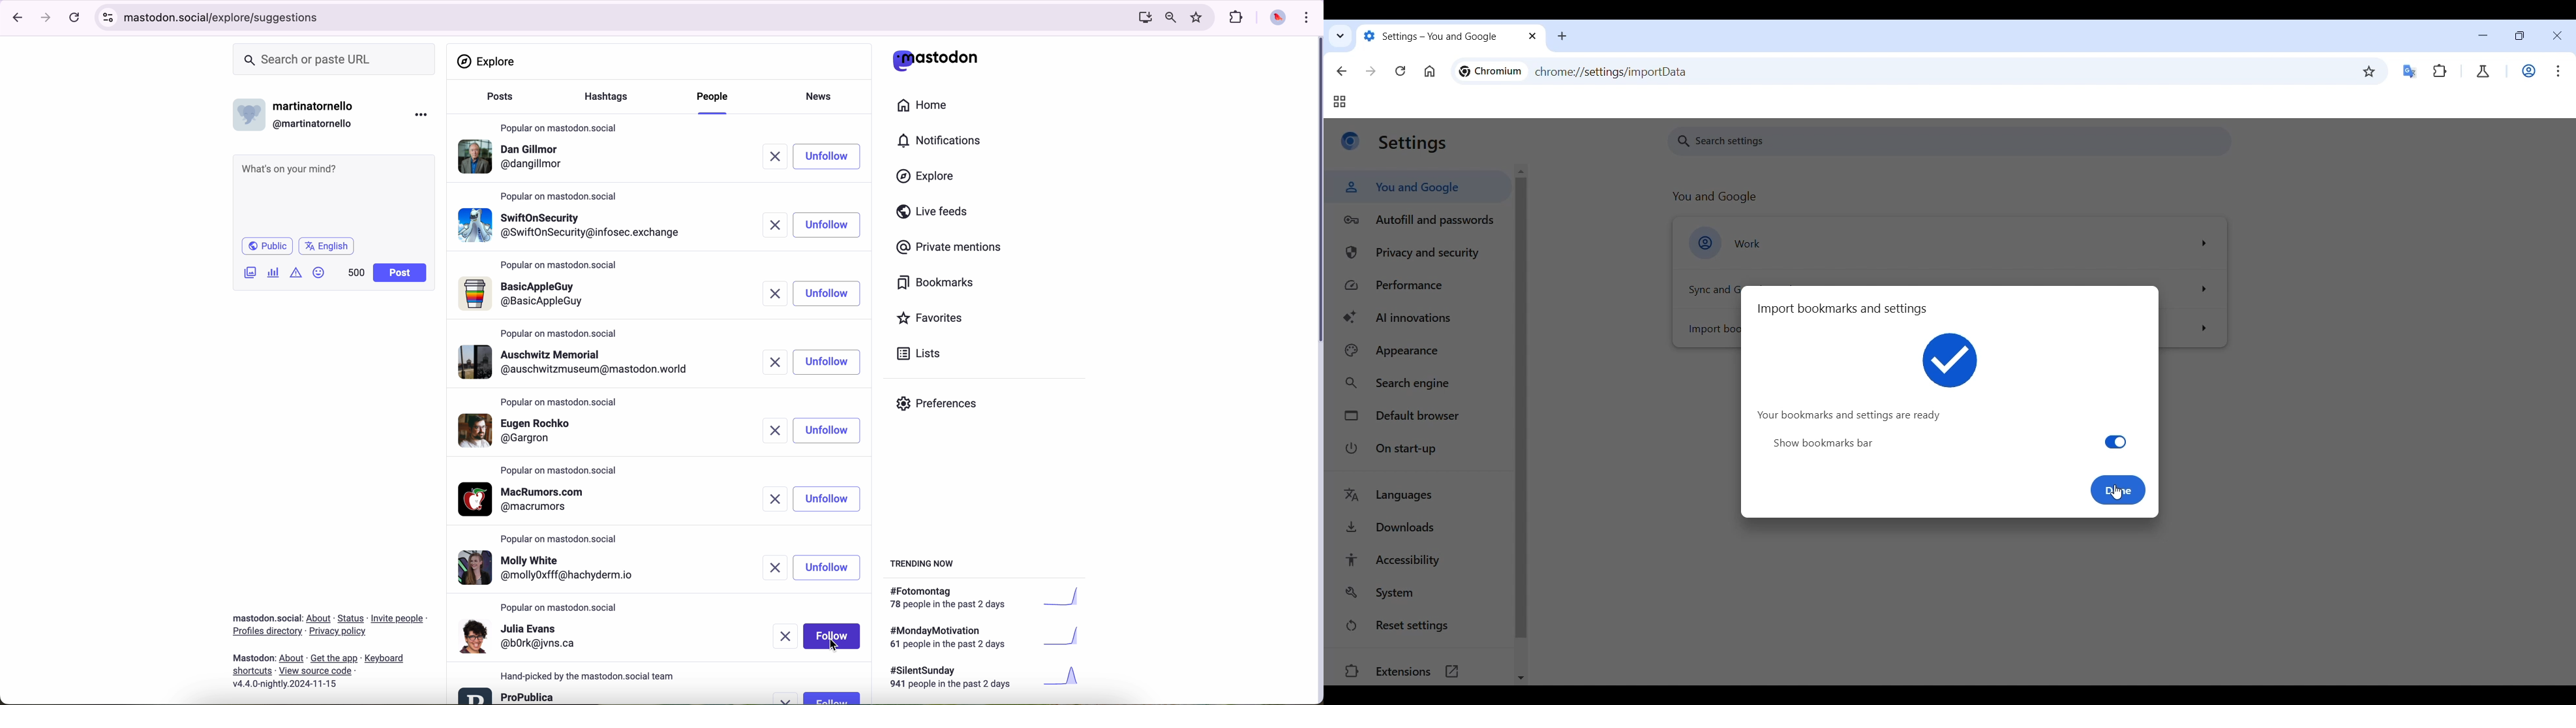 The width and height of the screenshot is (2576, 728). Describe the element at coordinates (275, 272) in the screenshot. I see `charts` at that location.